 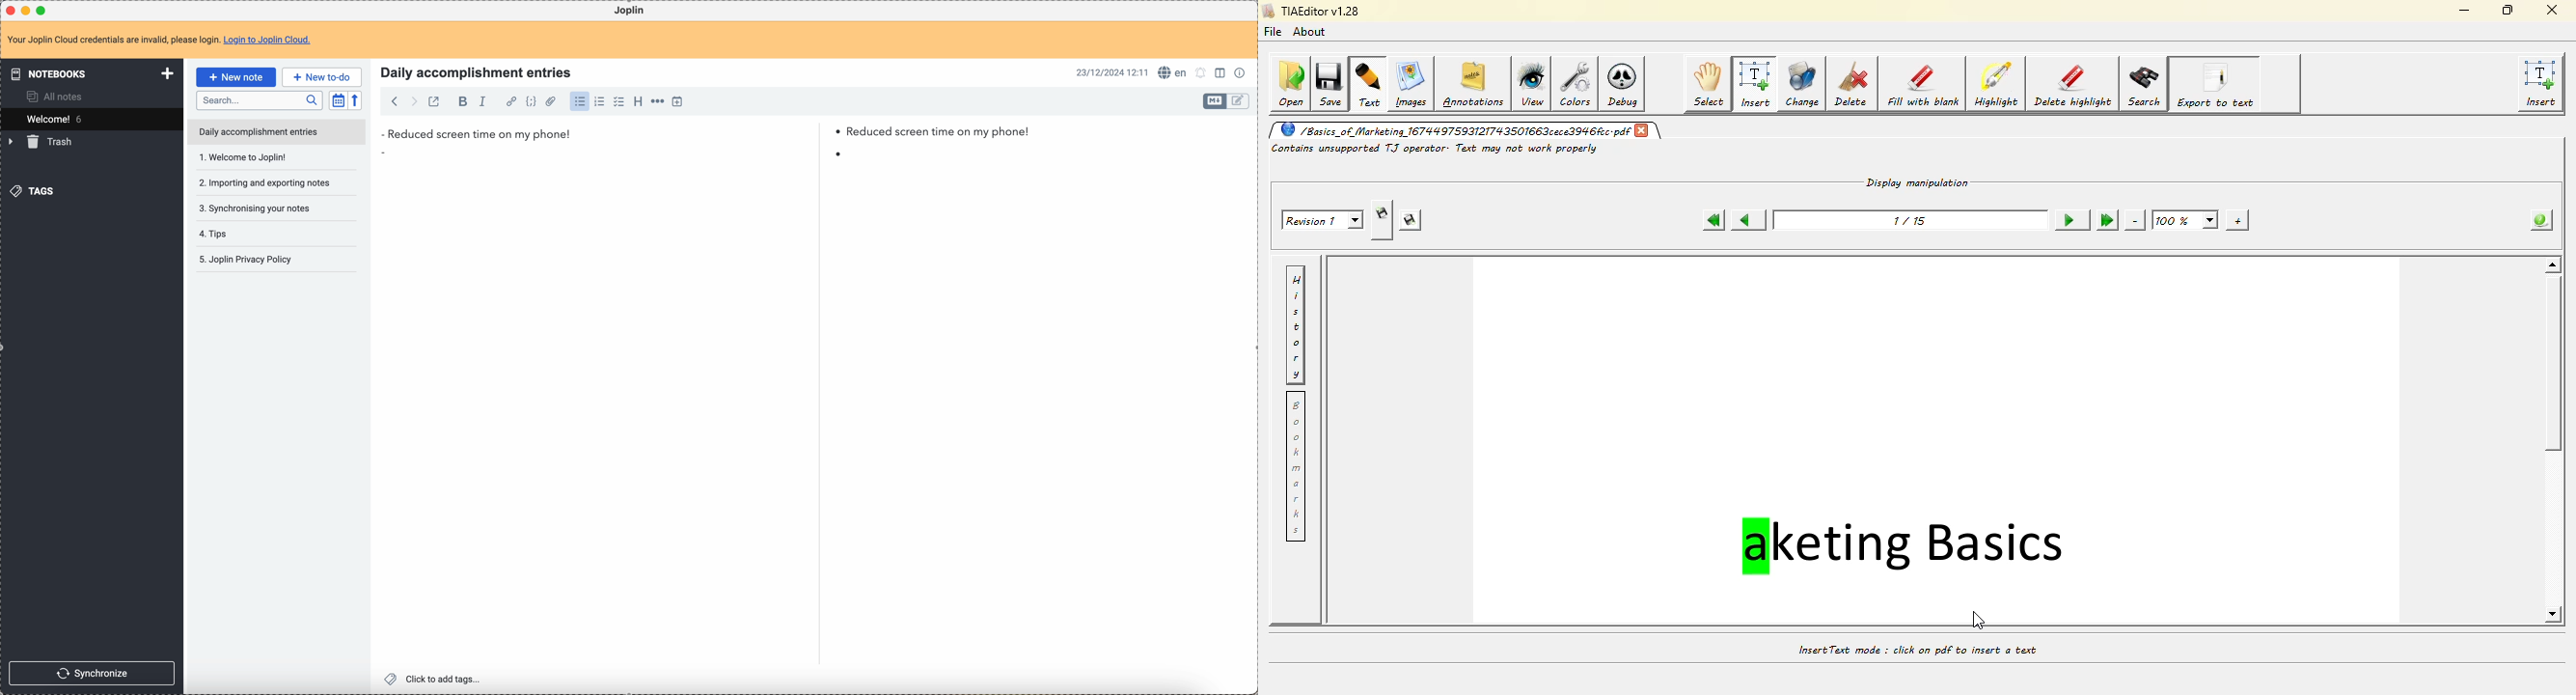 I want to click on date and hour, so click(x=1111, y=72).